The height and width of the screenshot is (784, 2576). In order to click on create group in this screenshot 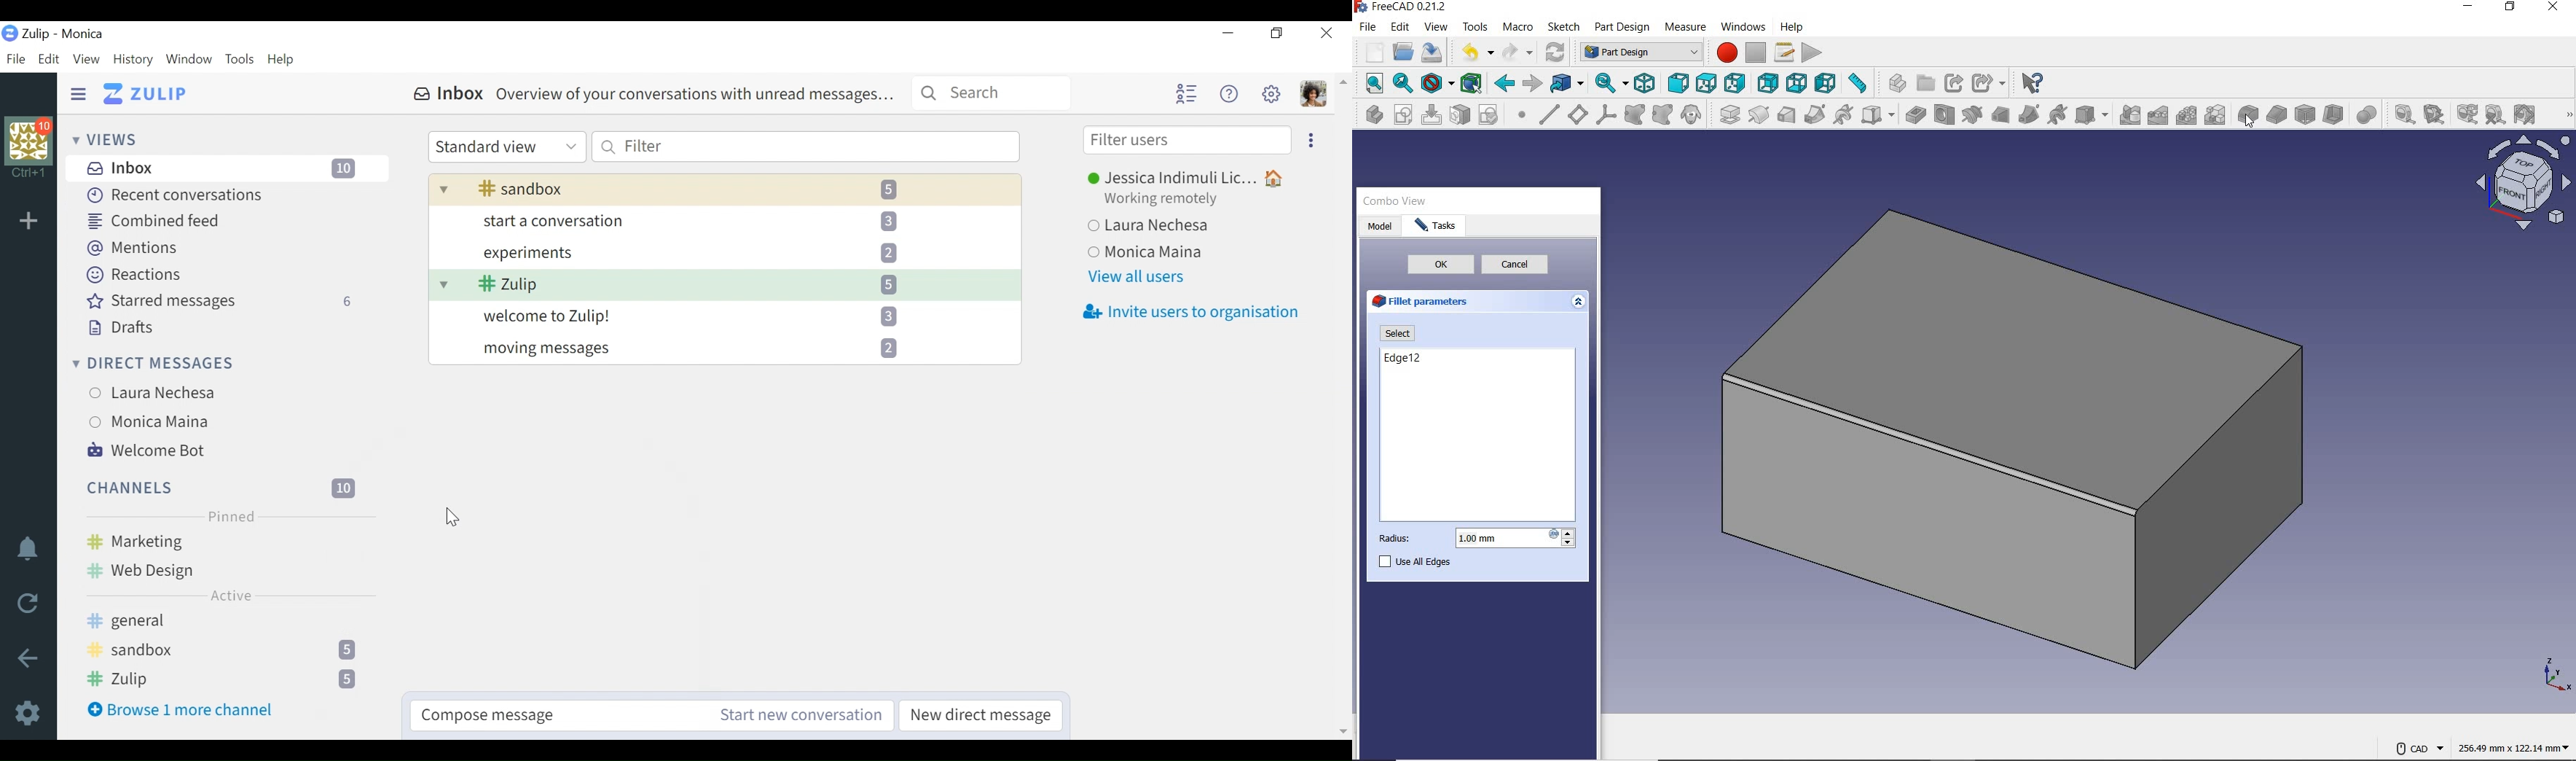, I will do `click(1924, 84)`.